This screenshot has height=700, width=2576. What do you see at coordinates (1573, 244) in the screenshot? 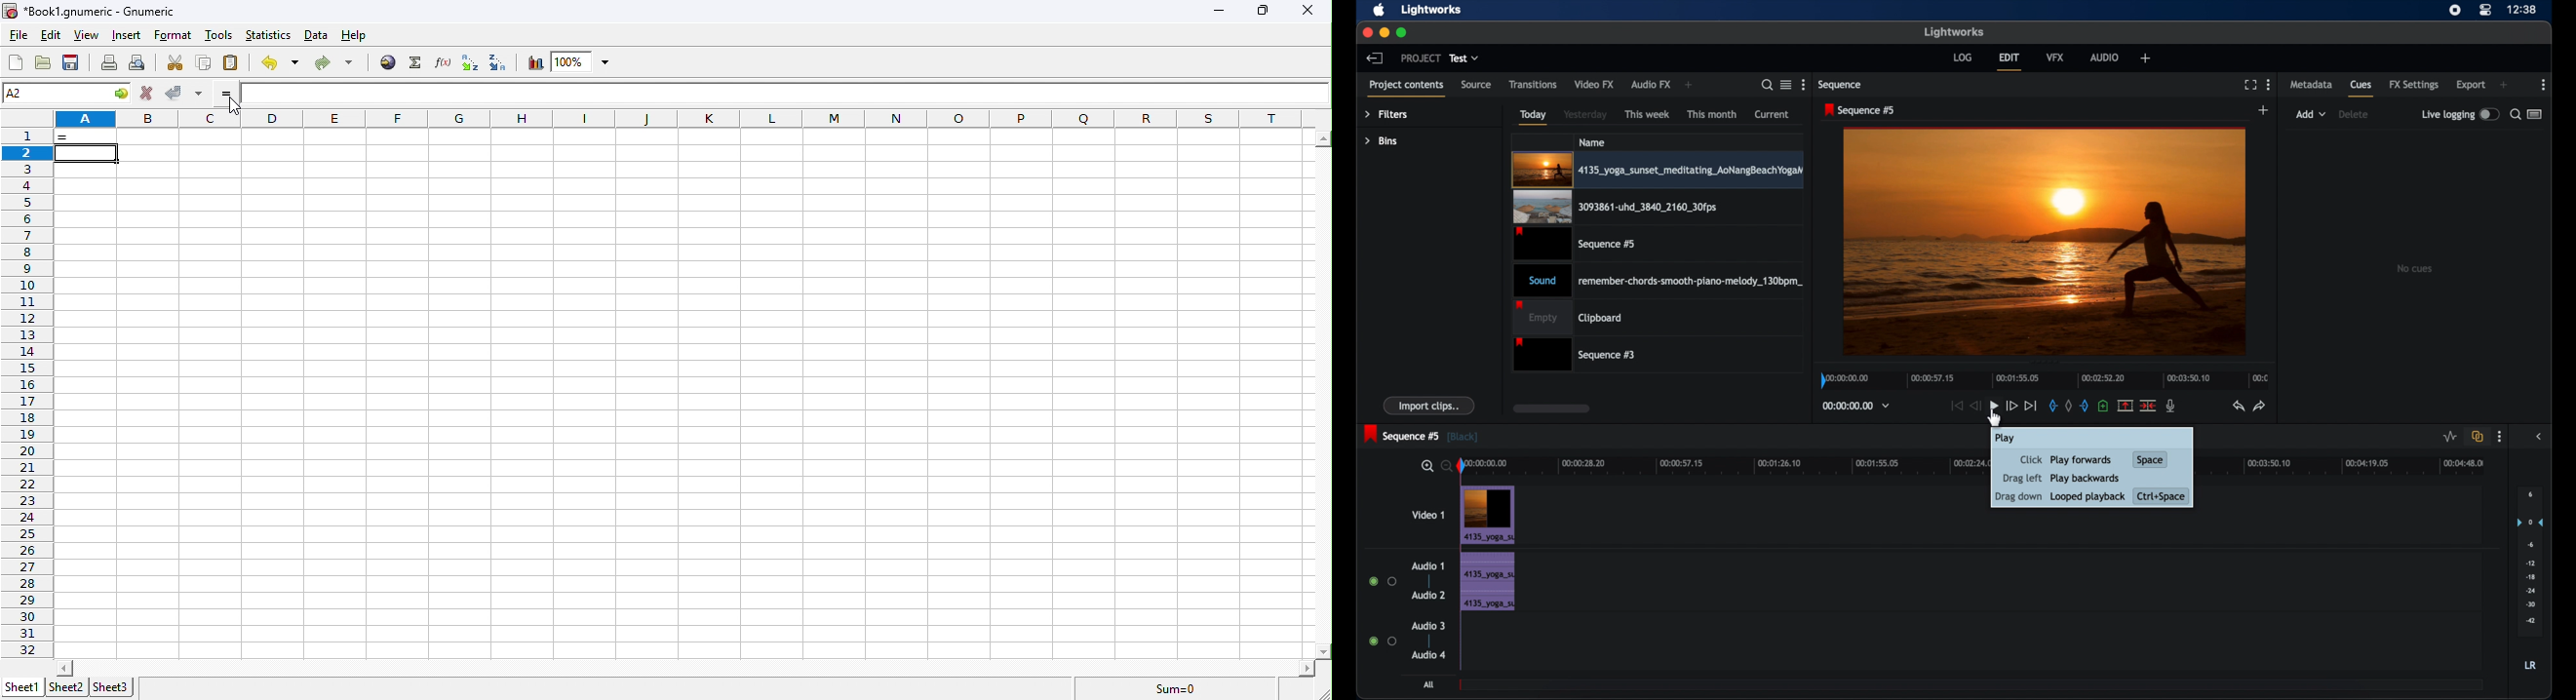
I see `video clip` at bounding box center [1573, 244].